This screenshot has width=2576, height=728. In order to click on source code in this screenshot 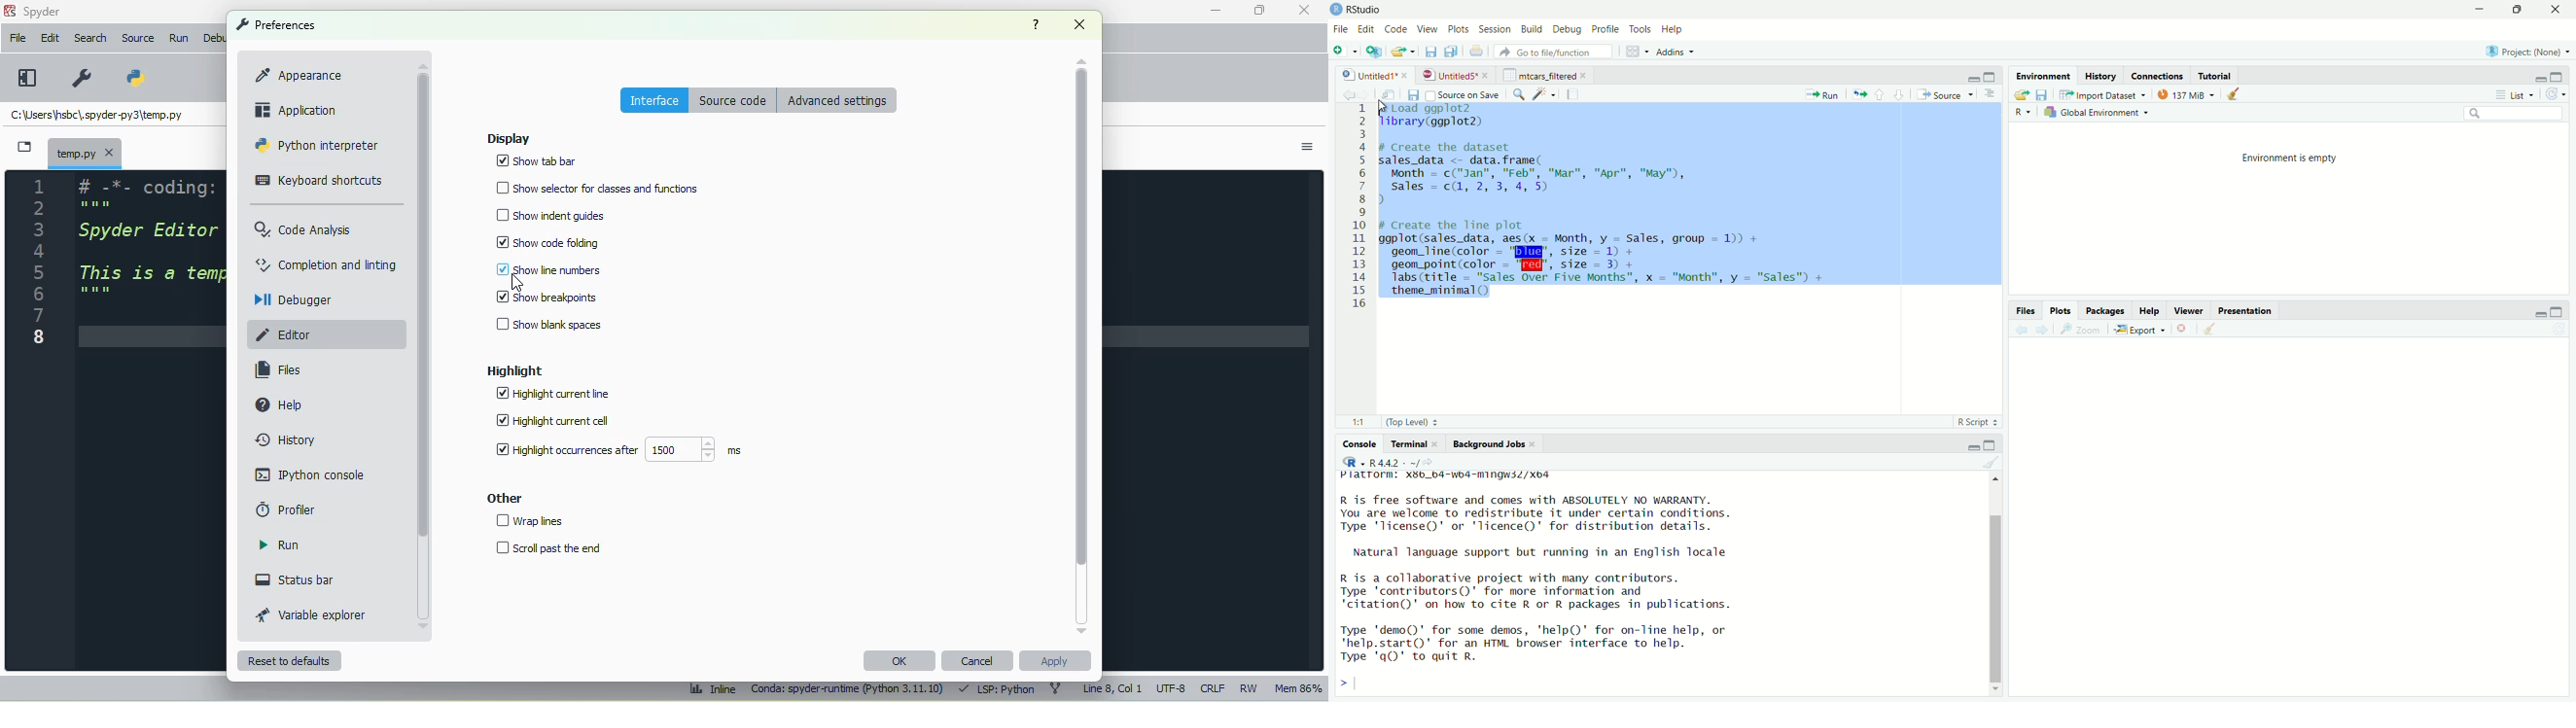, I will do `click(733, 100)`.